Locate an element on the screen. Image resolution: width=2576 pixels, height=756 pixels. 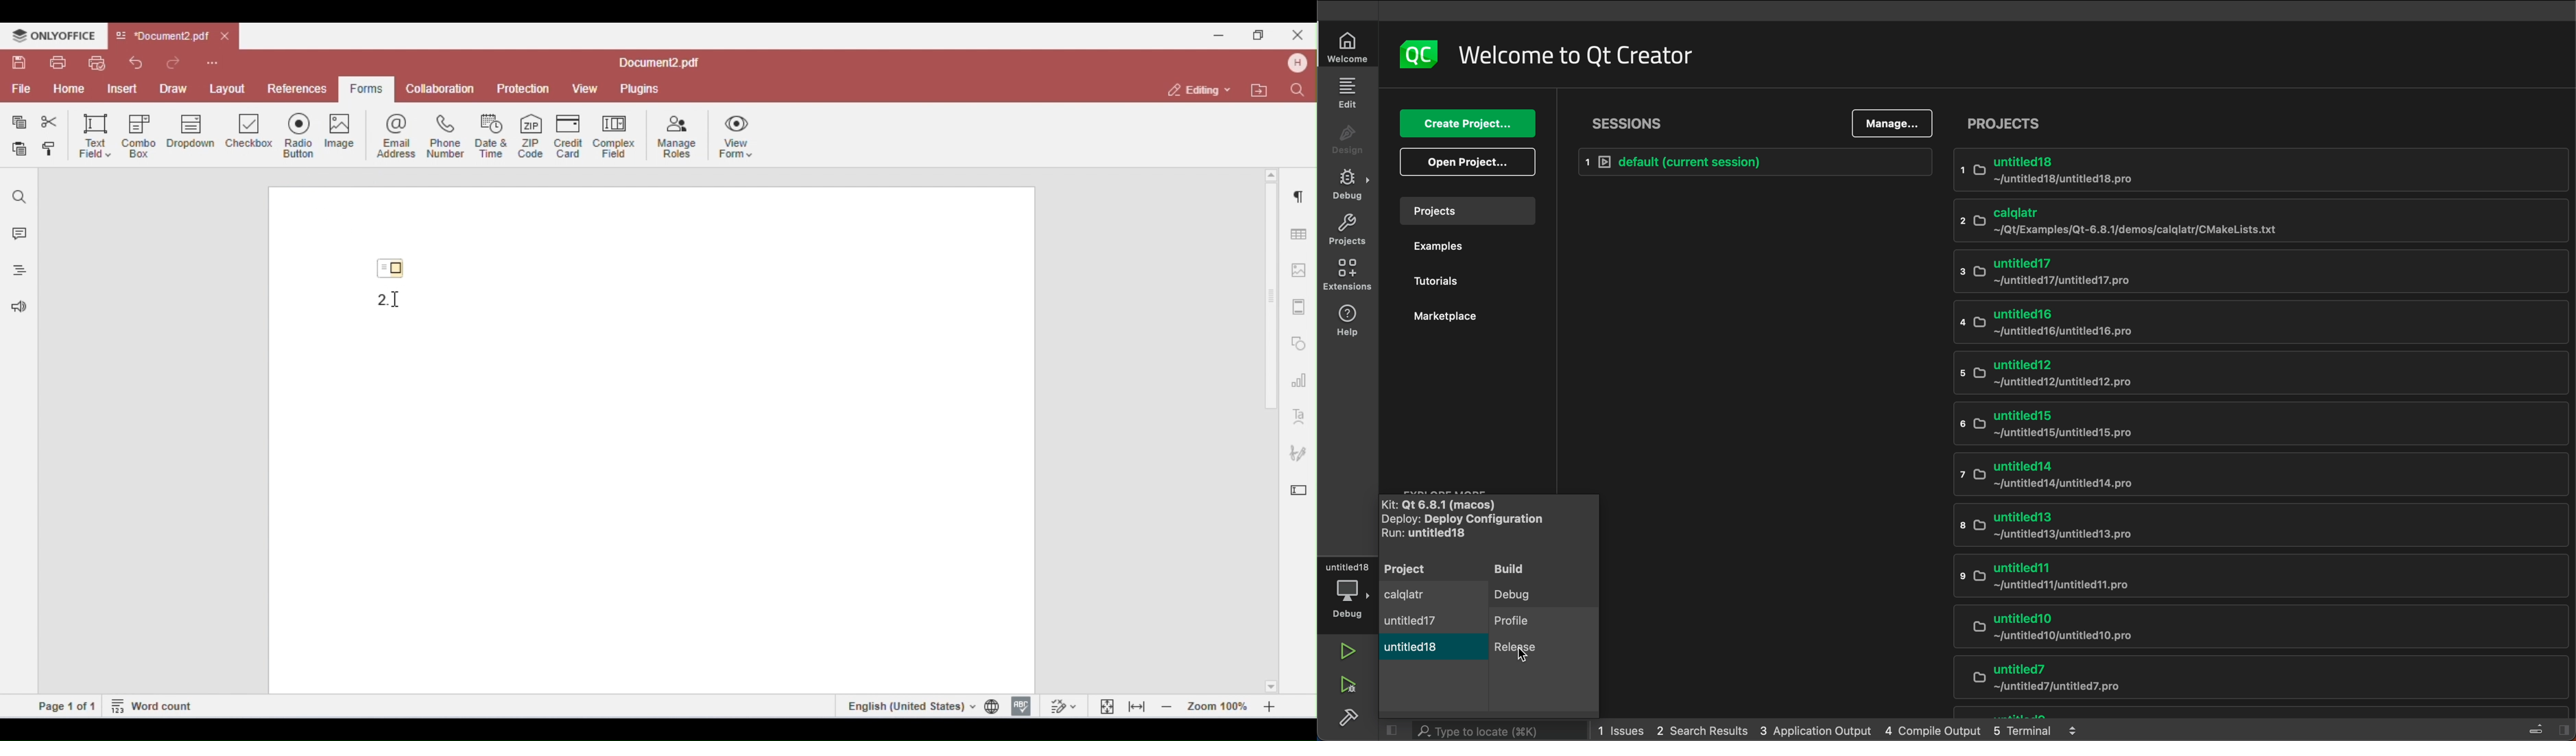
design is located at coordinates (1348, 143).